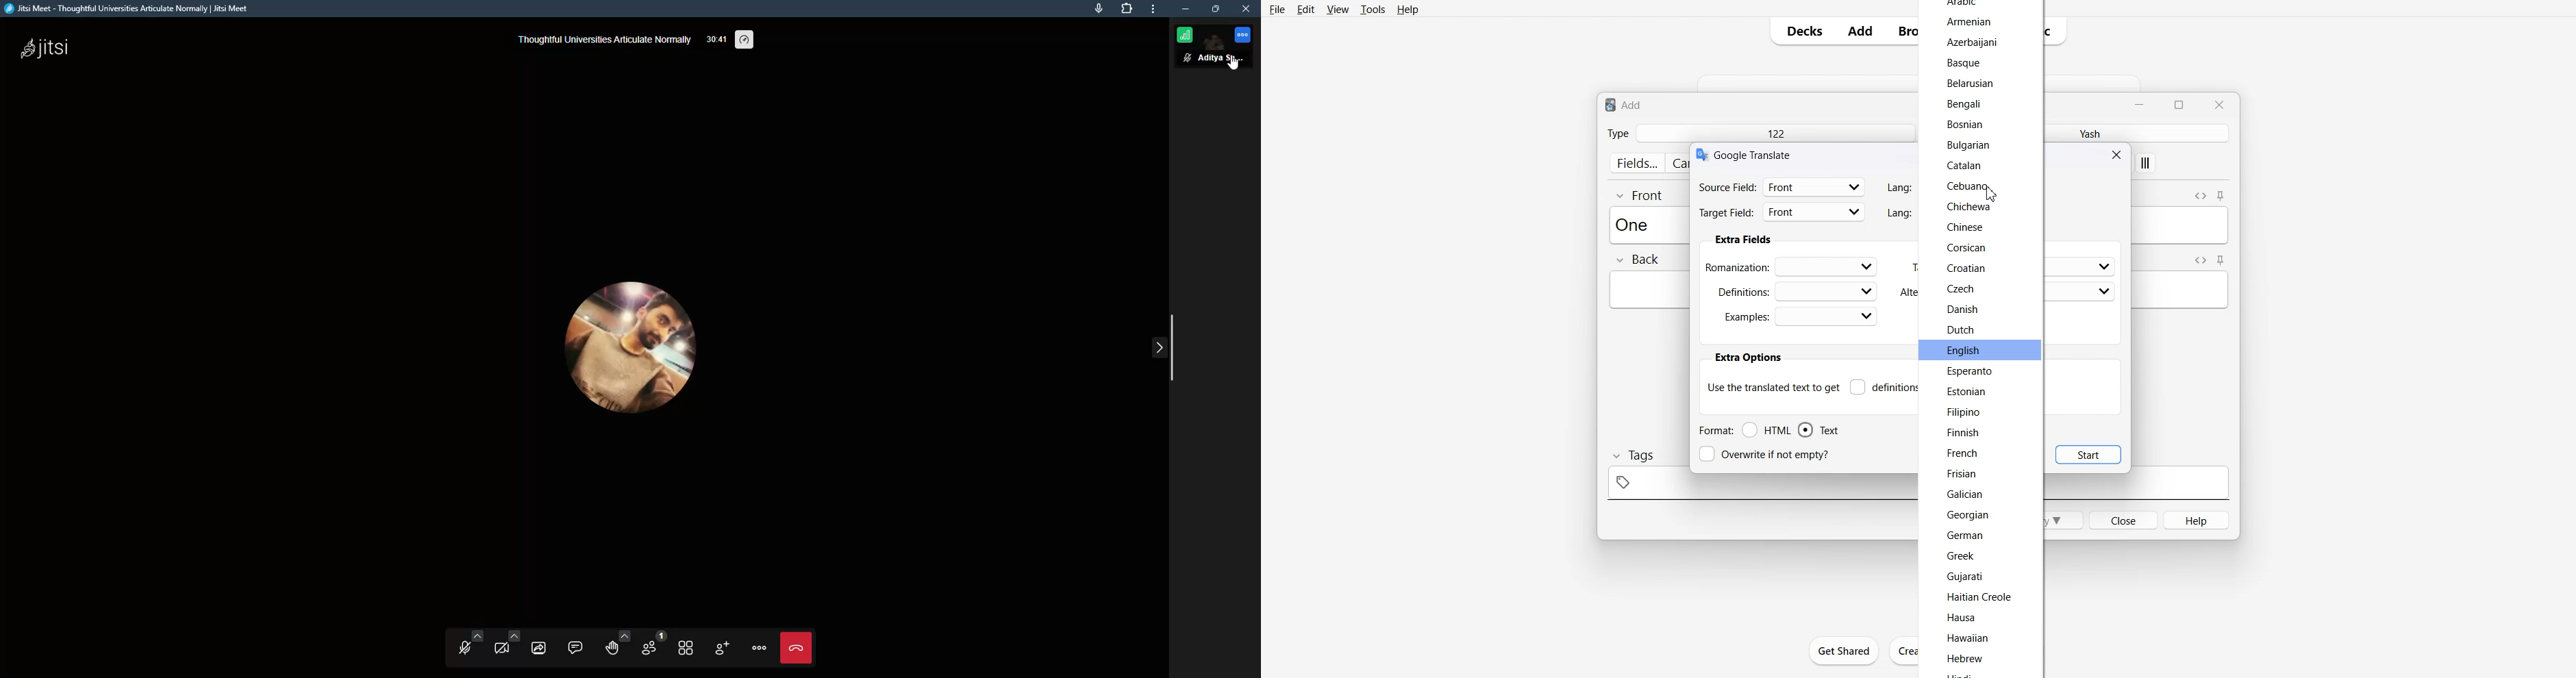 Image resolution: width=2576 pixels, height=700 pixels. Describe the element at coordinates (1965, 392) in the screenshot. I see `Estonian` at that location.